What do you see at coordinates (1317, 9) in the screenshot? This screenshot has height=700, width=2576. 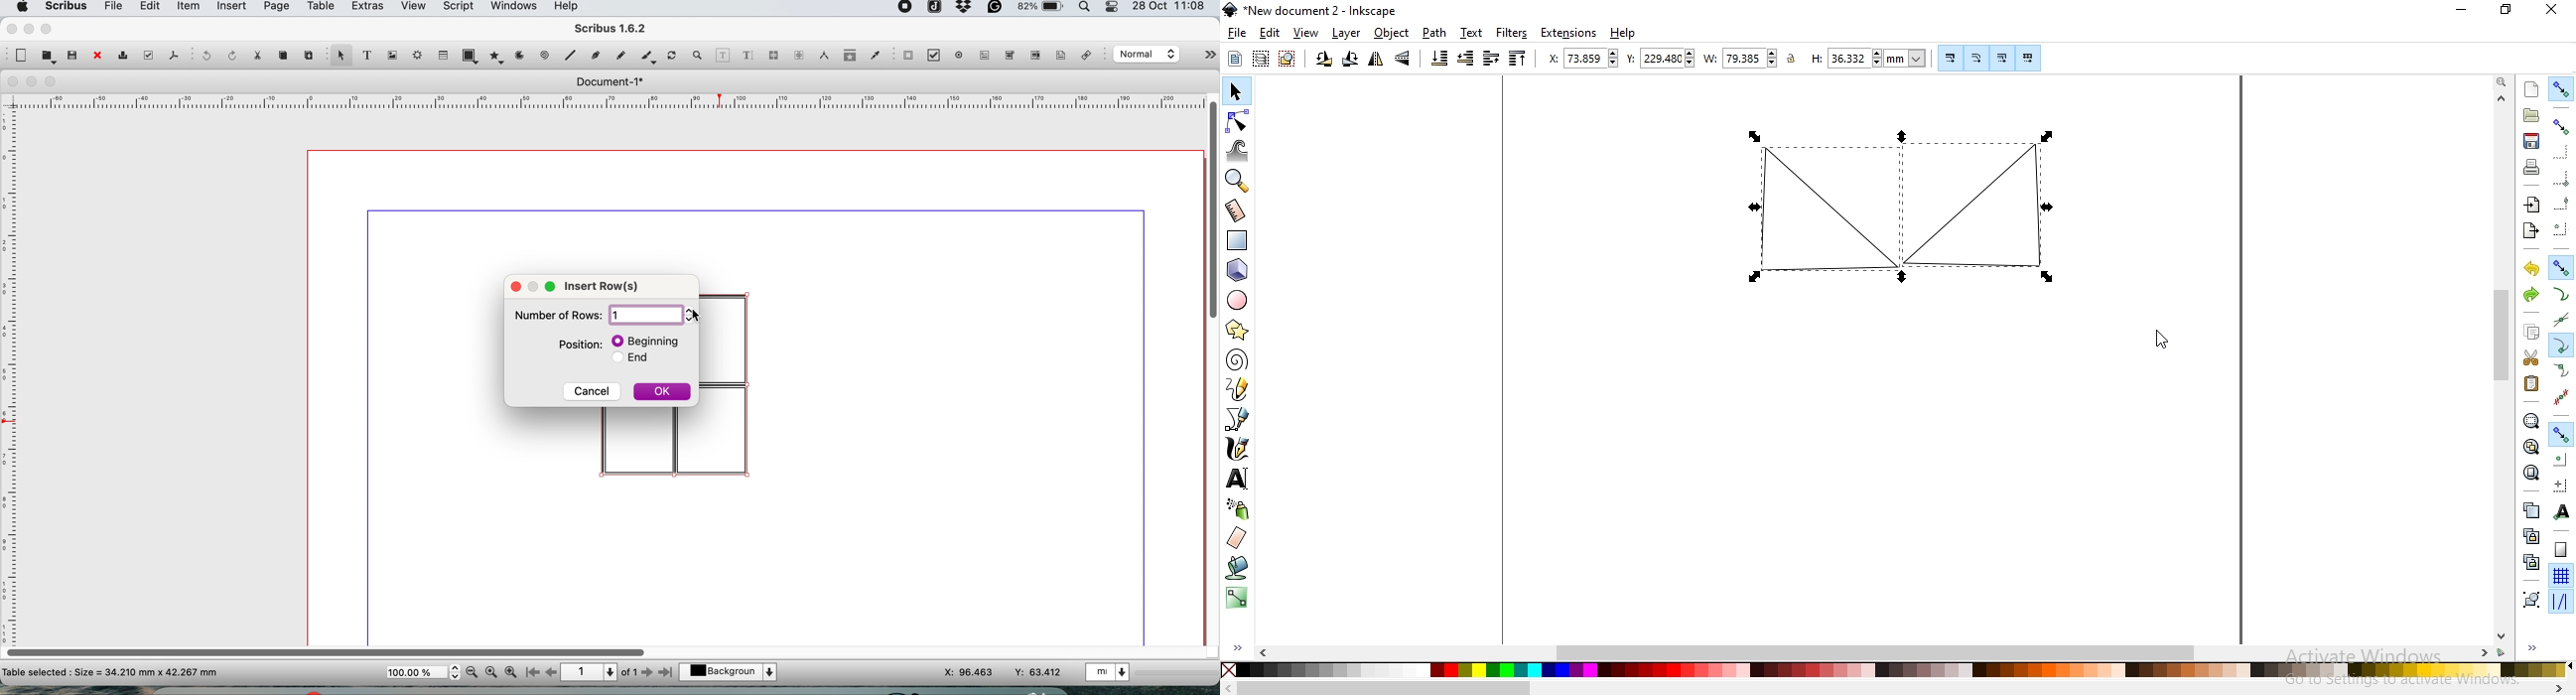 I see `new document 2 - Inkscape` at bounding box center [1317, 9].